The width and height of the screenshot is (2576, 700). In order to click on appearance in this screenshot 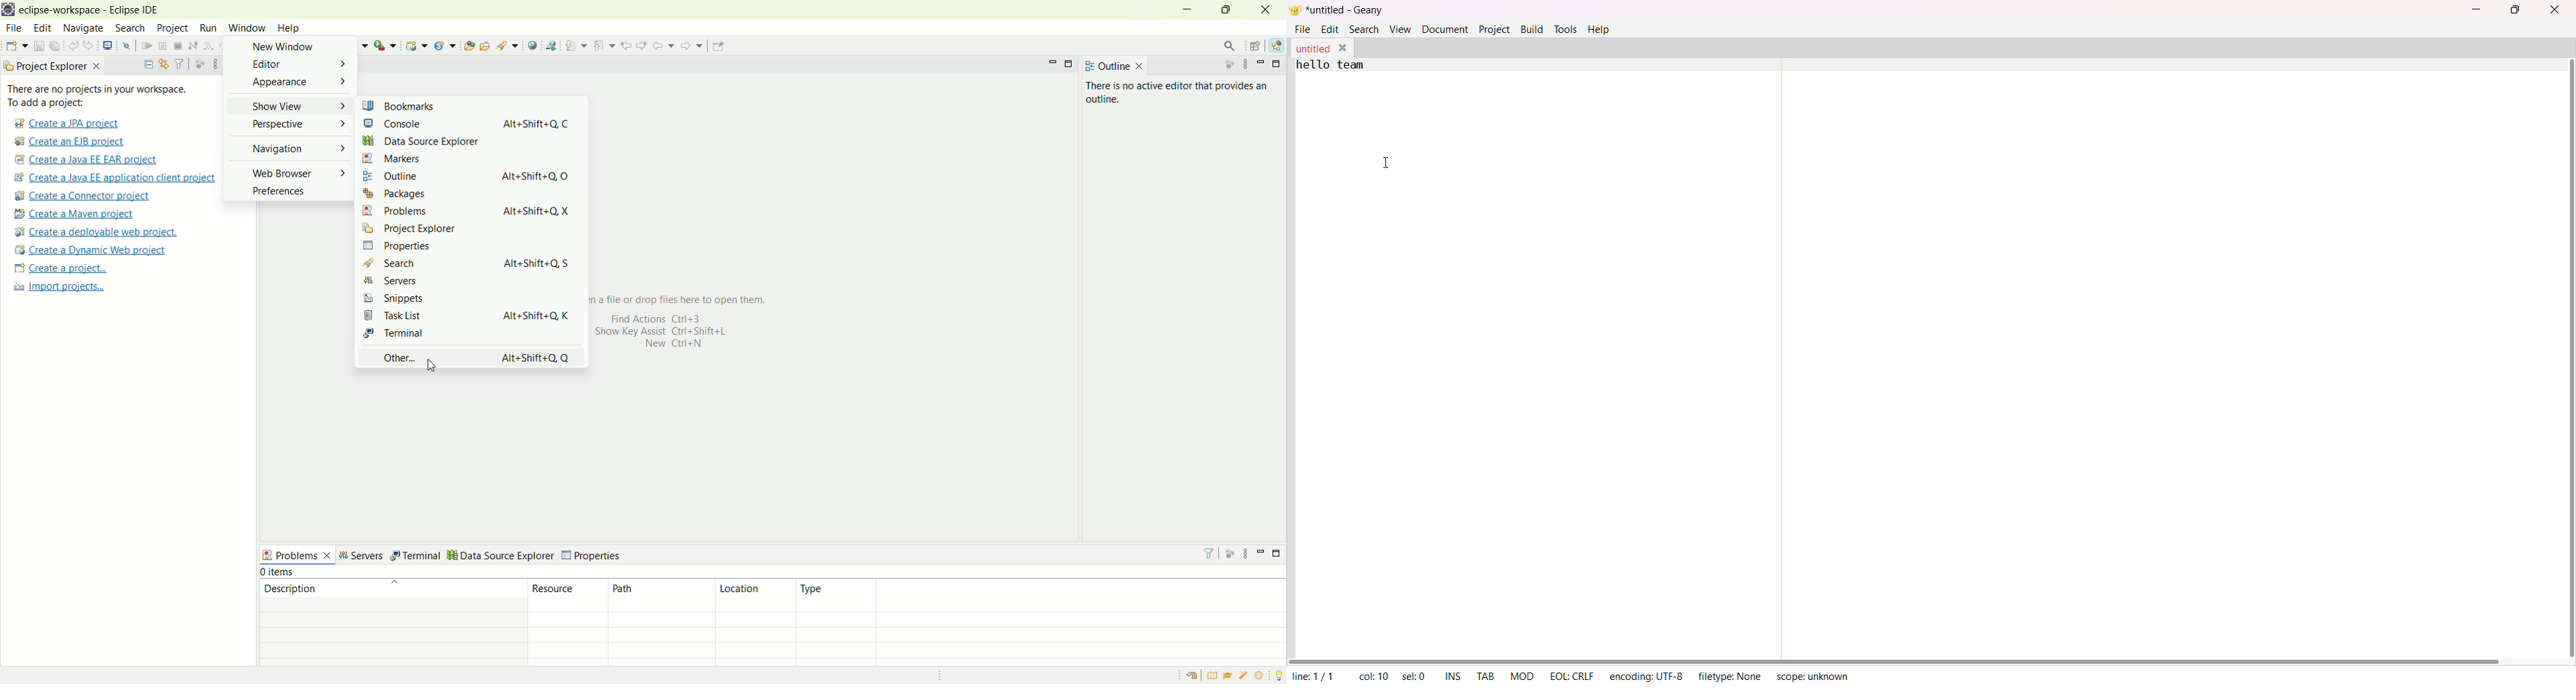, I will do `click(290, 86)`.